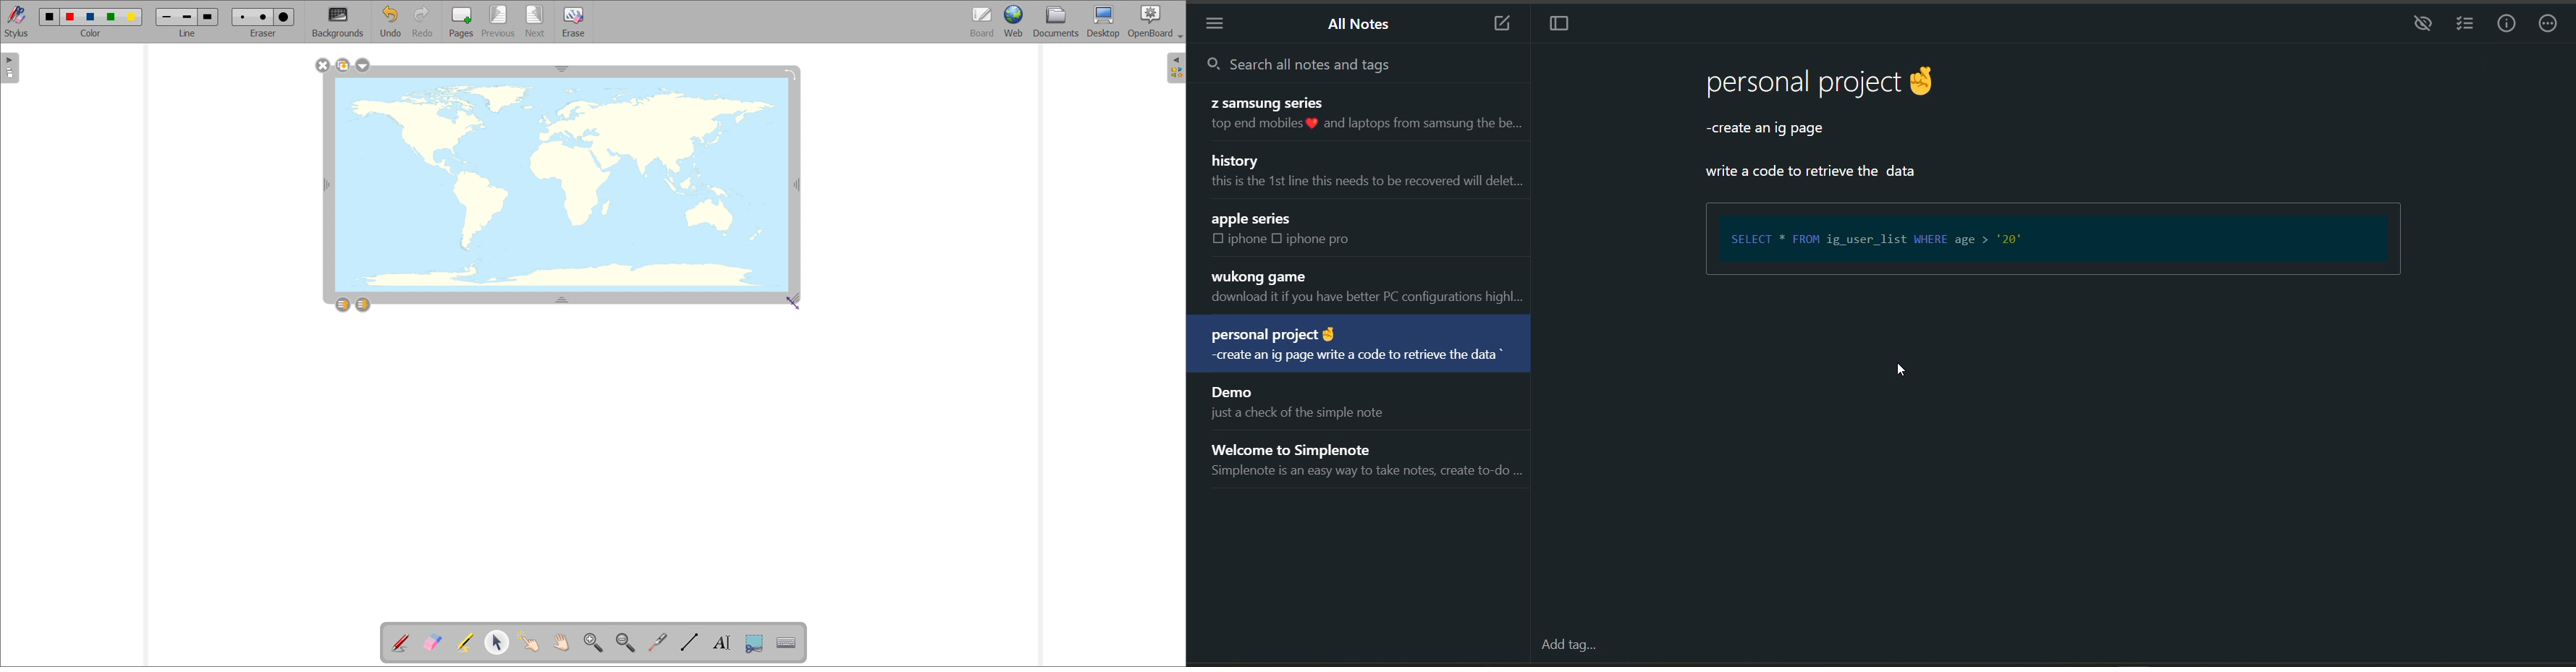 The width and height of the screenshot is (2576, 672). I want to click on small, so click(166, 18).